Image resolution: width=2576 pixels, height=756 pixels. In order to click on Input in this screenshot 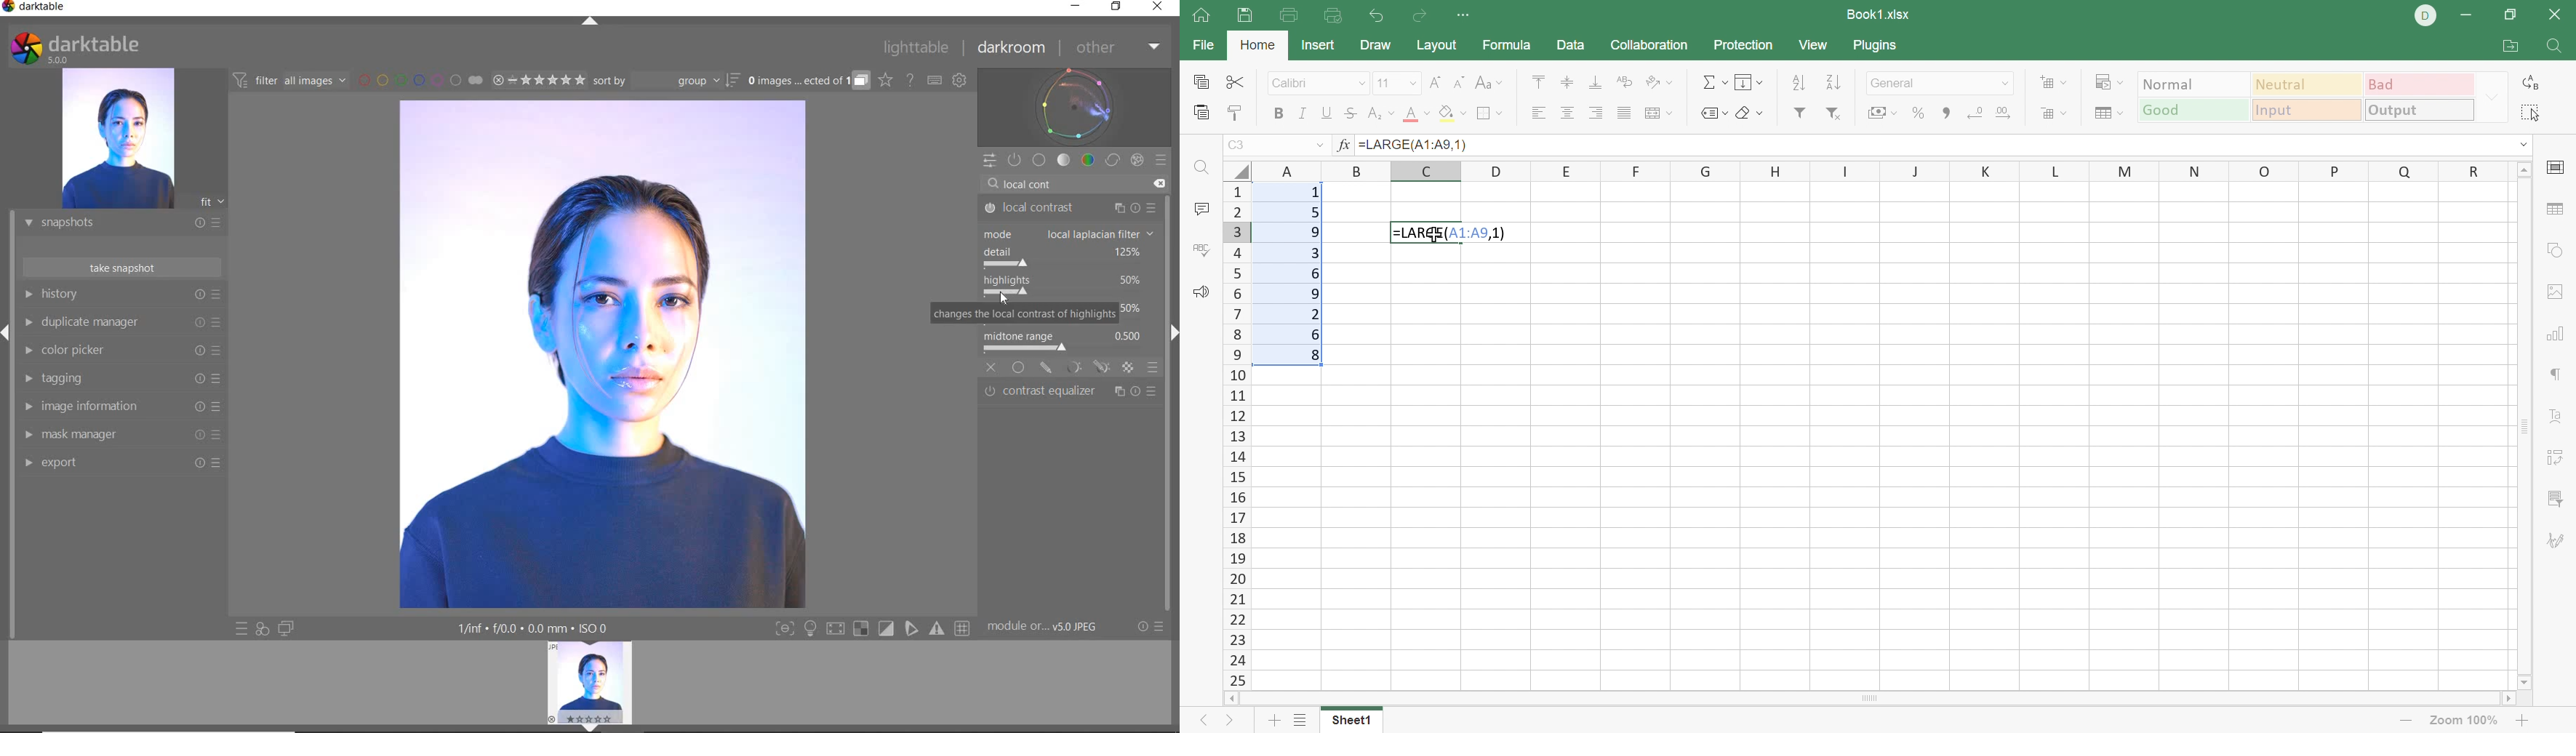, I will do `click(2308, 111)`.